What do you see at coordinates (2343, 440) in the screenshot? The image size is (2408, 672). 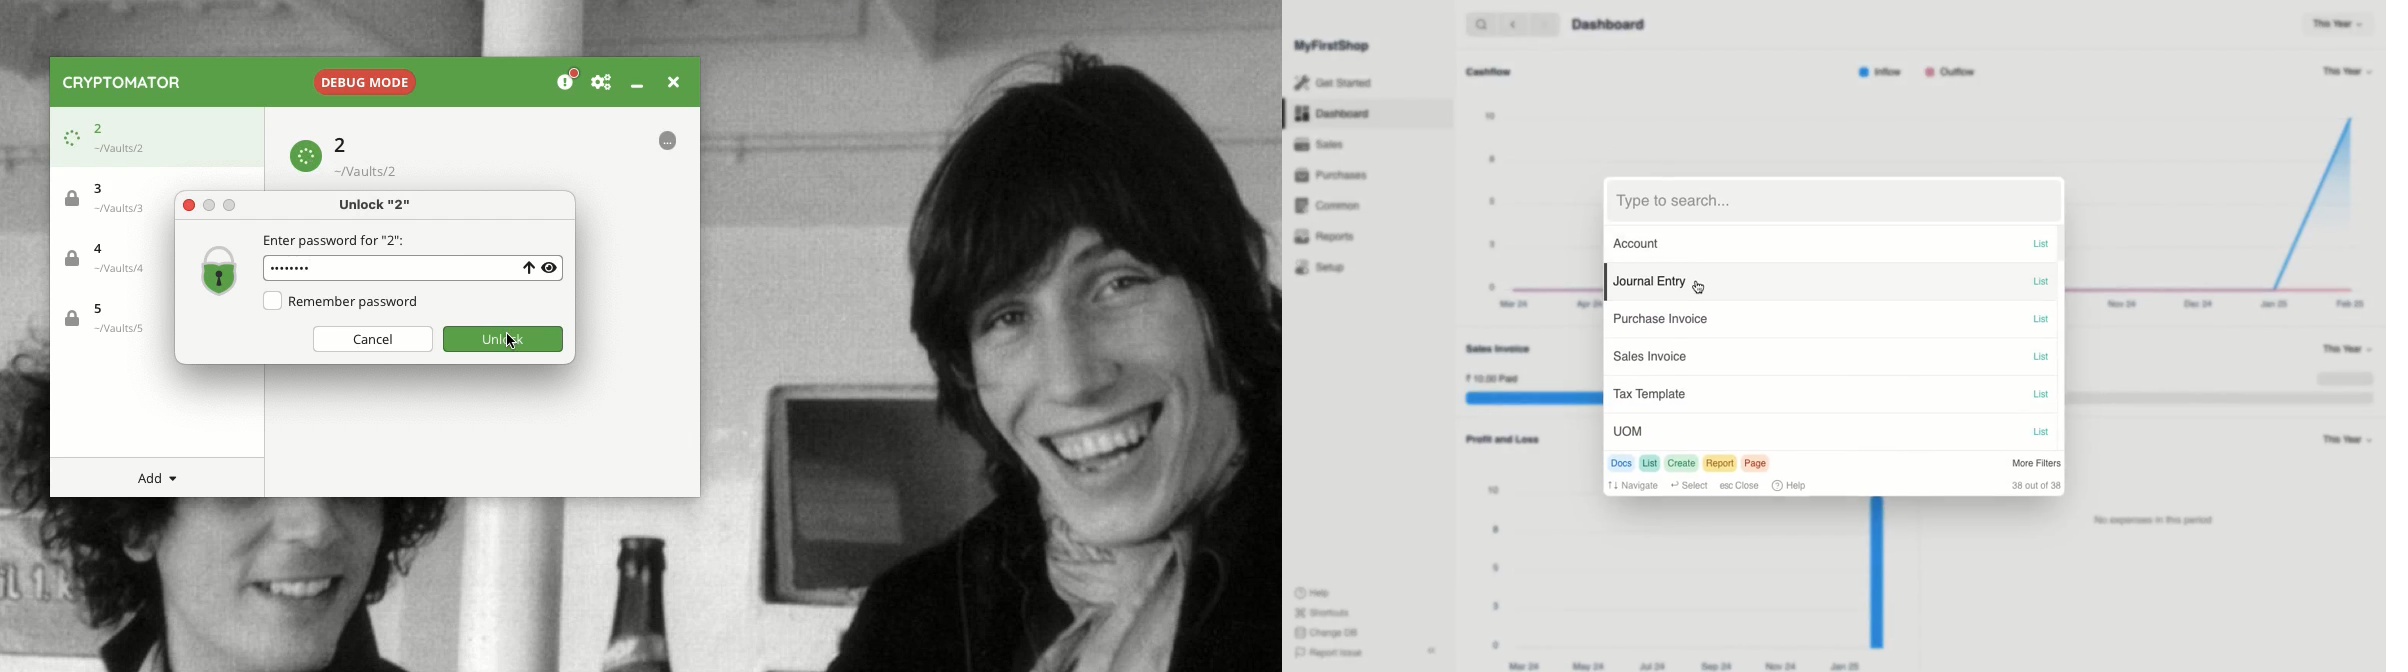 I see `This Year` at bounding box center [2343, 440].